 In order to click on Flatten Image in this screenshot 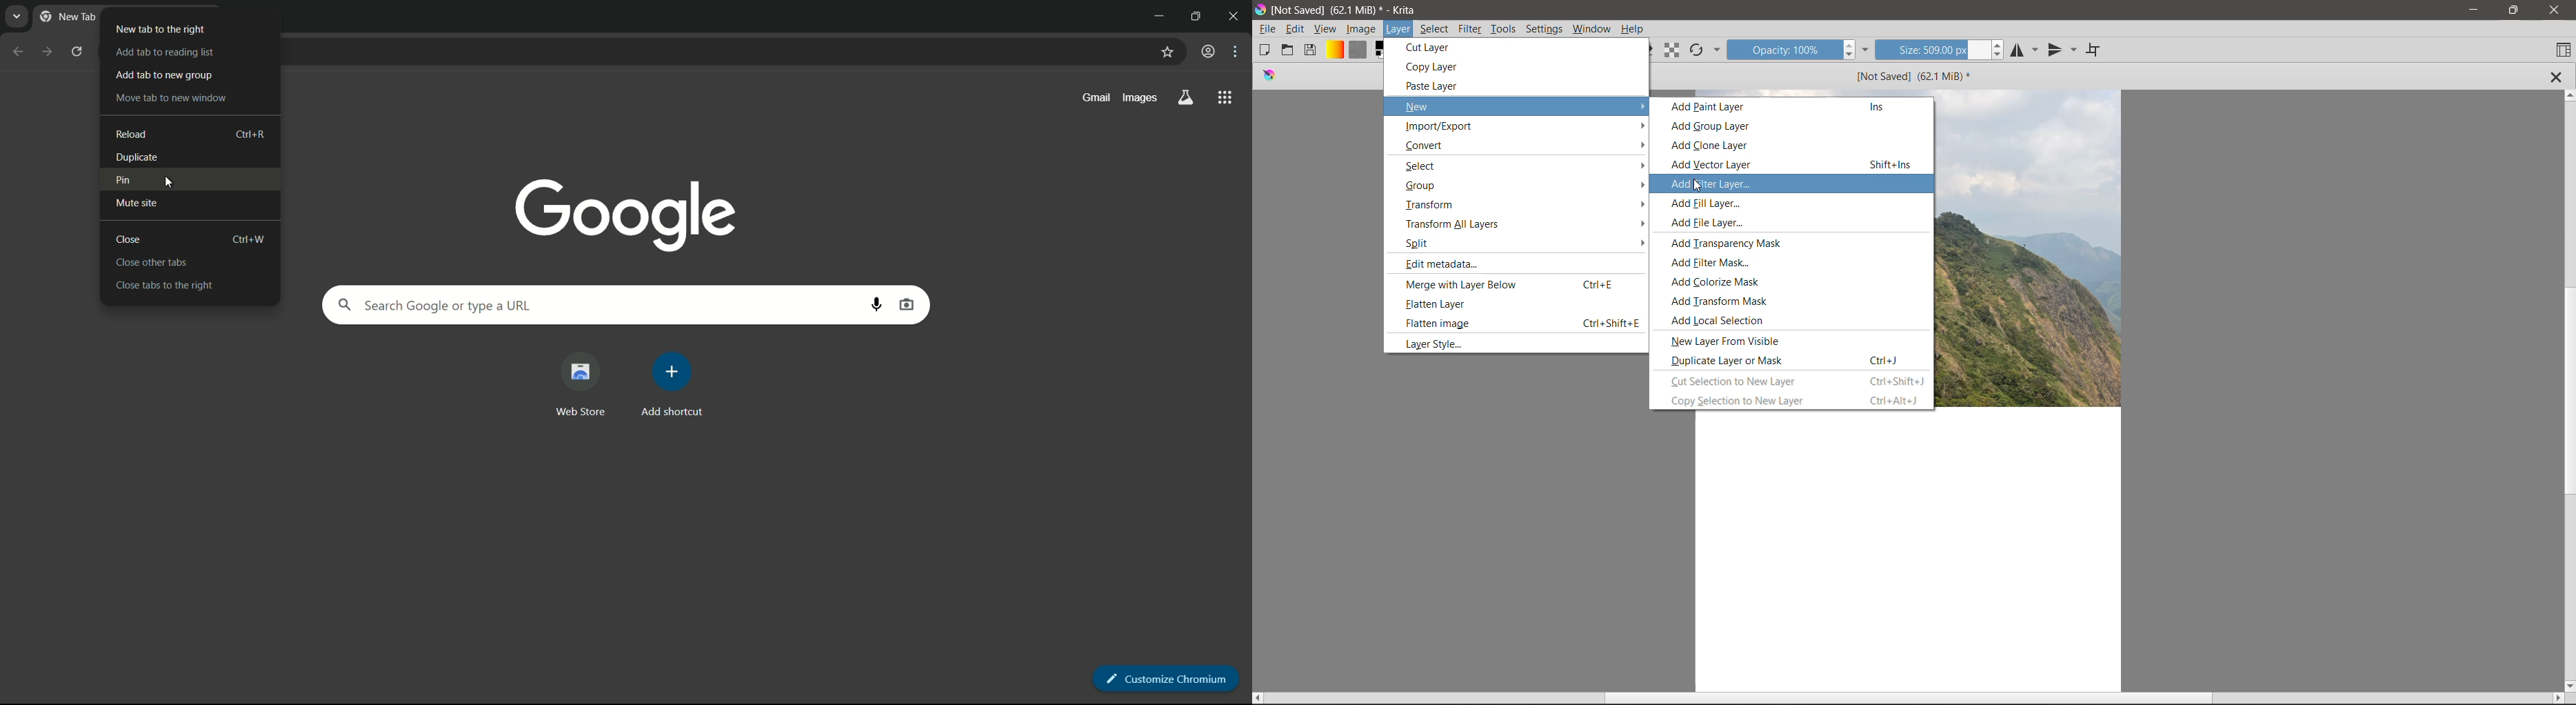, I will do `click(1522, 324)`.